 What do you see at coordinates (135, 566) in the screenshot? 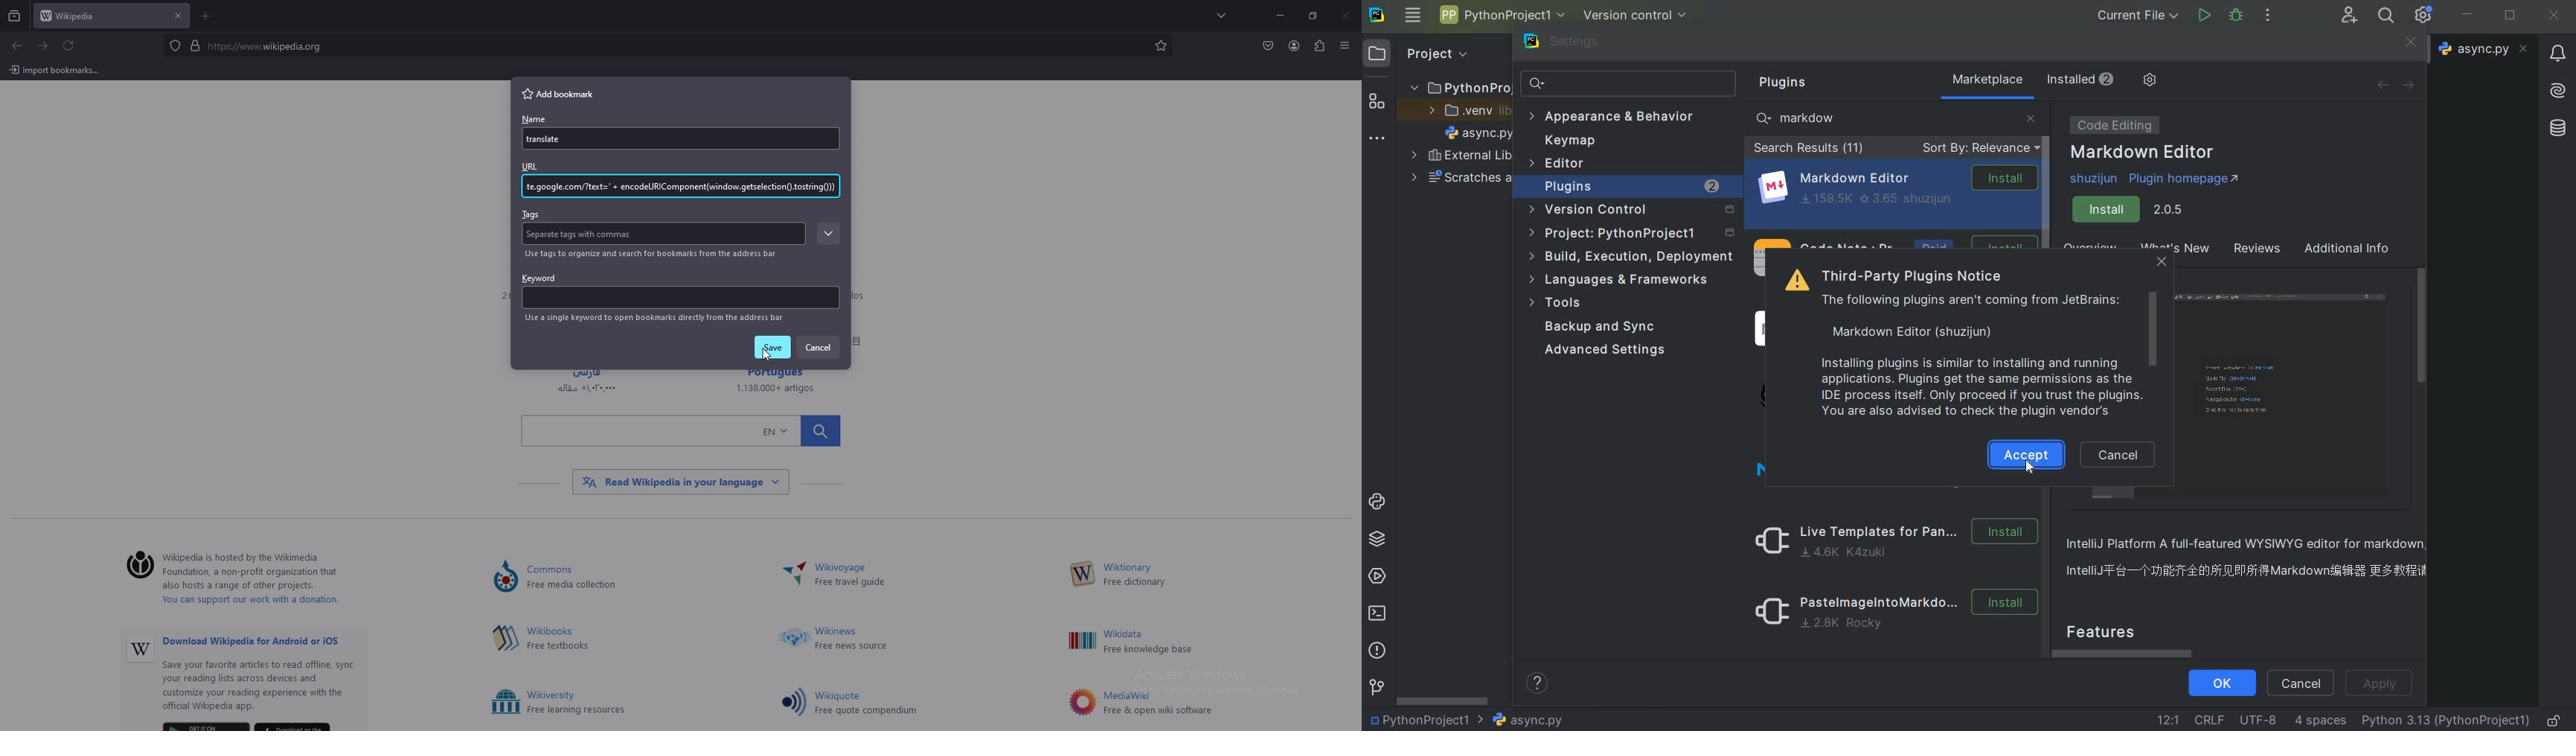
I see `©` at bounding box center [135, 566].